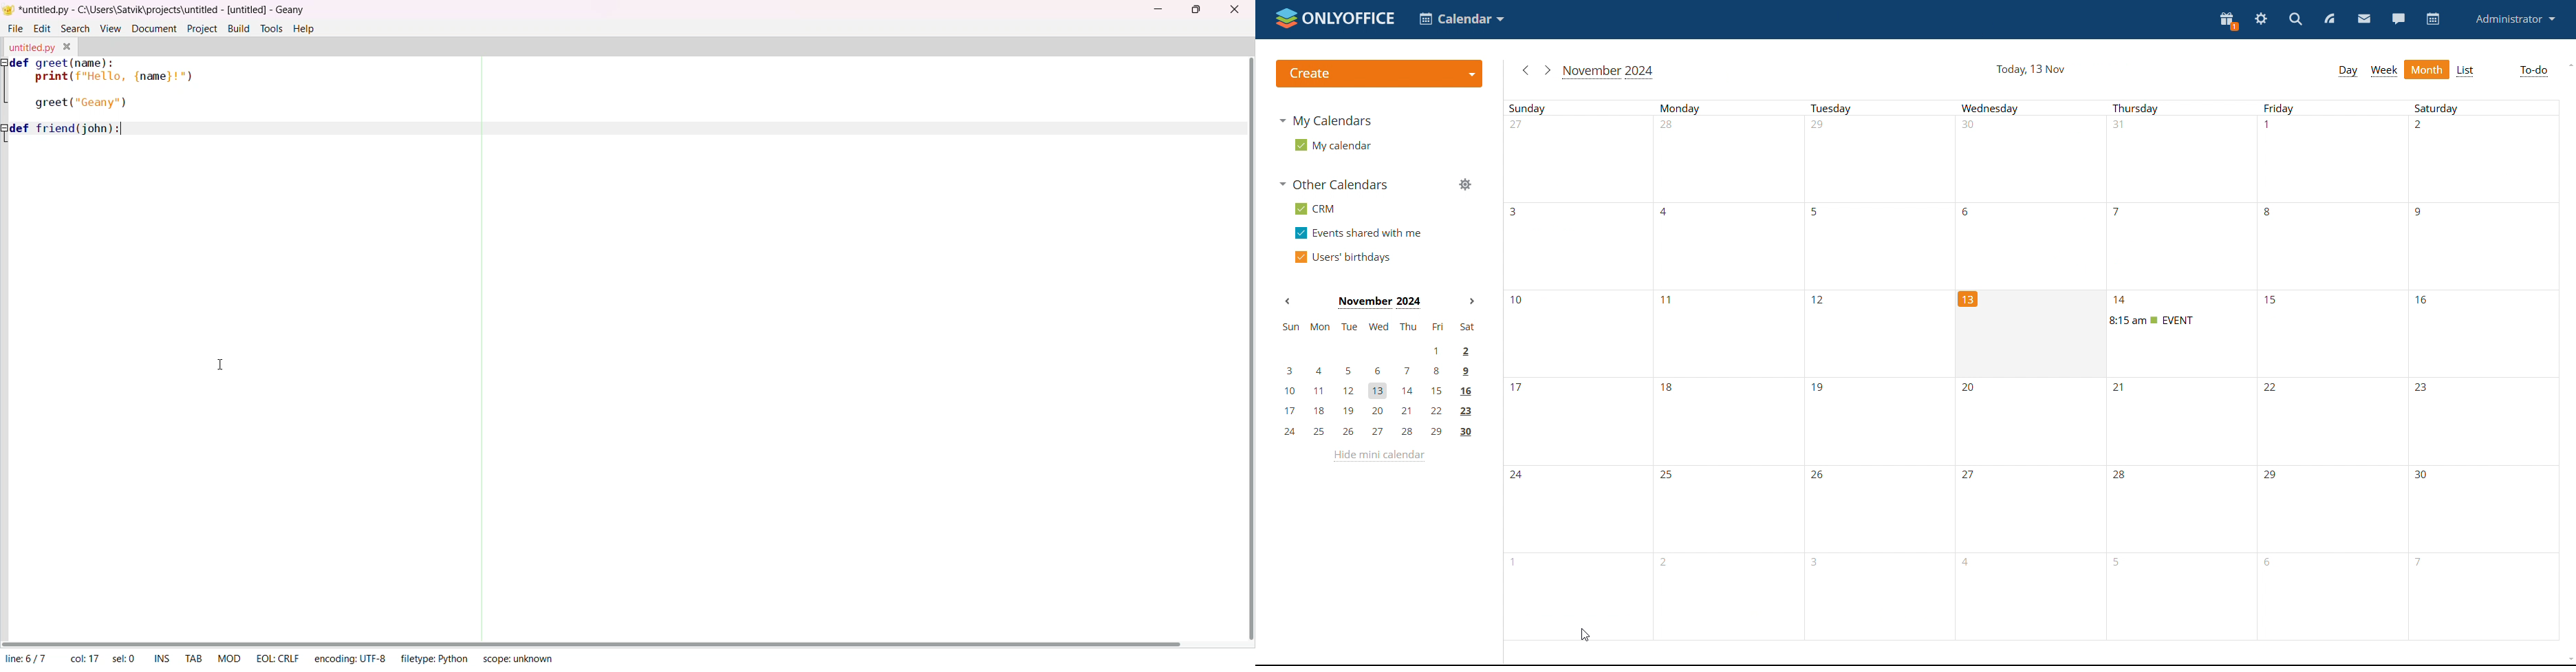 Image resolution: width=2576 pixels, height=672 pixels. I want to click on current month, so click(1378, 303).